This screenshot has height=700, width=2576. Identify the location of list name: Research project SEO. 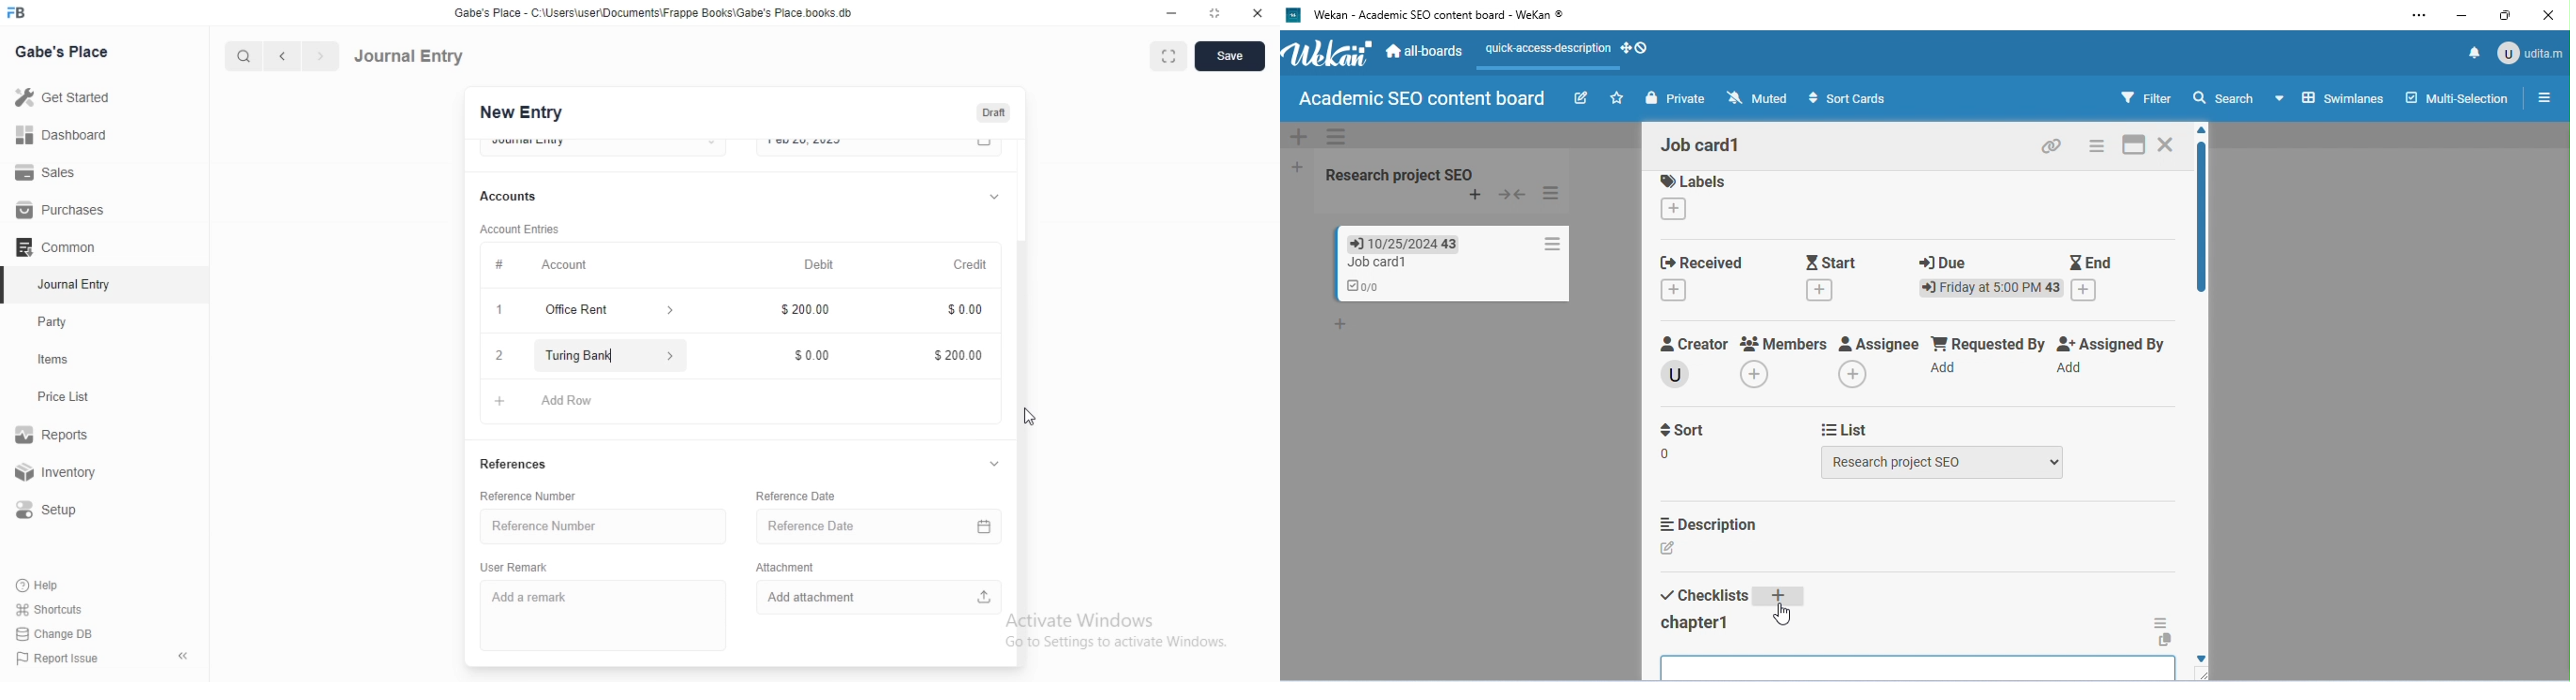
(1404, 174).